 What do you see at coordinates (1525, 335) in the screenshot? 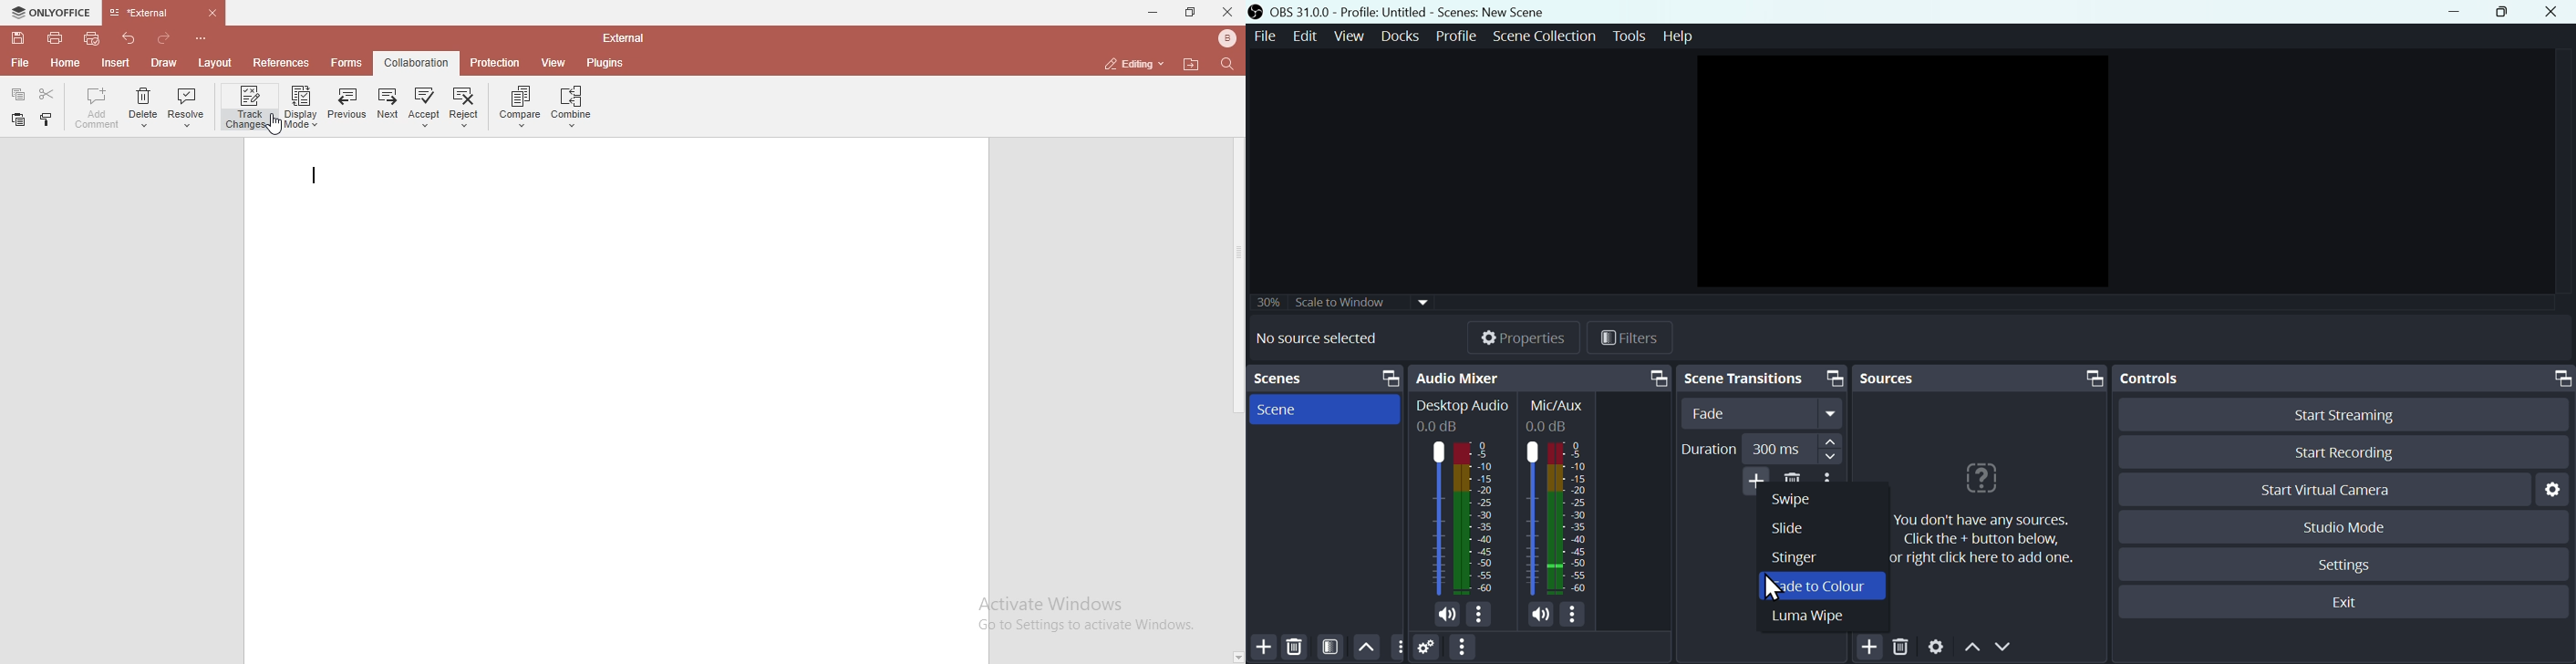
I see `Properties` at bounding box center [1525, 335].